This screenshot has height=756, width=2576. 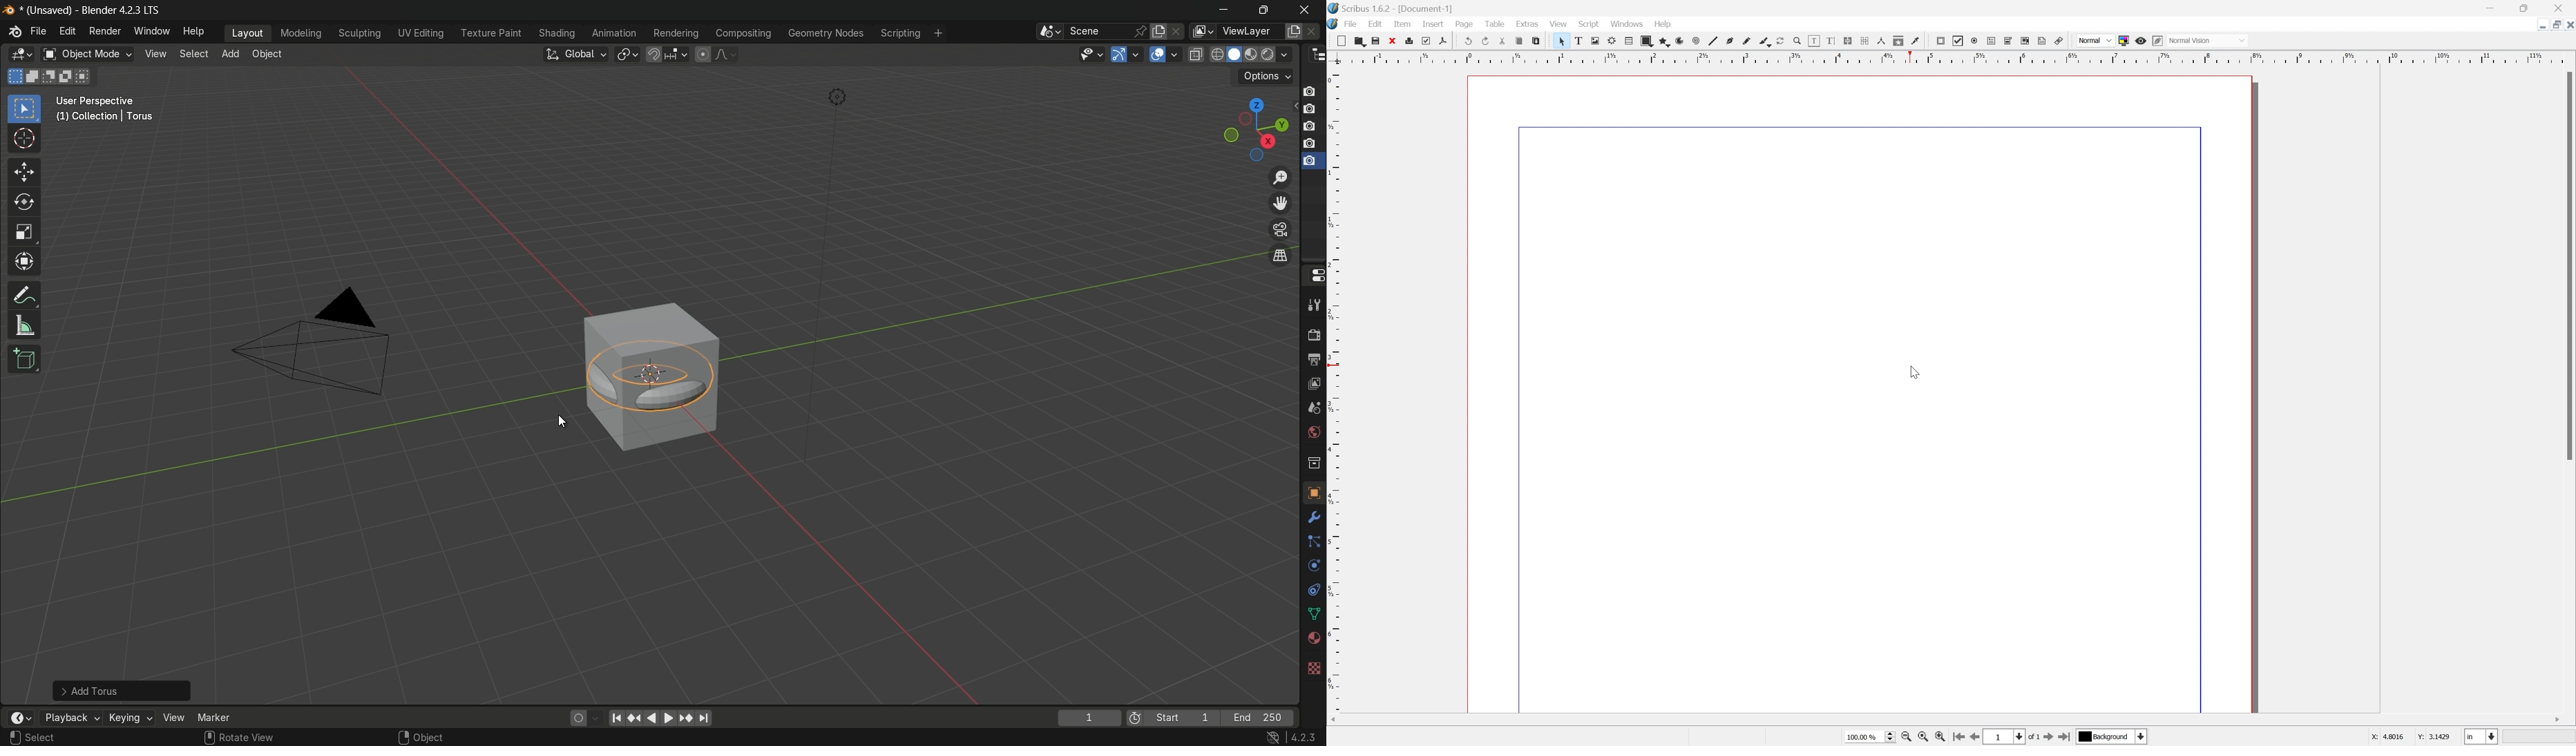 What do you see at coordinates (2026, 41) in the screenshot?
I see `pdf list box` at bounding box center [2026, 41].